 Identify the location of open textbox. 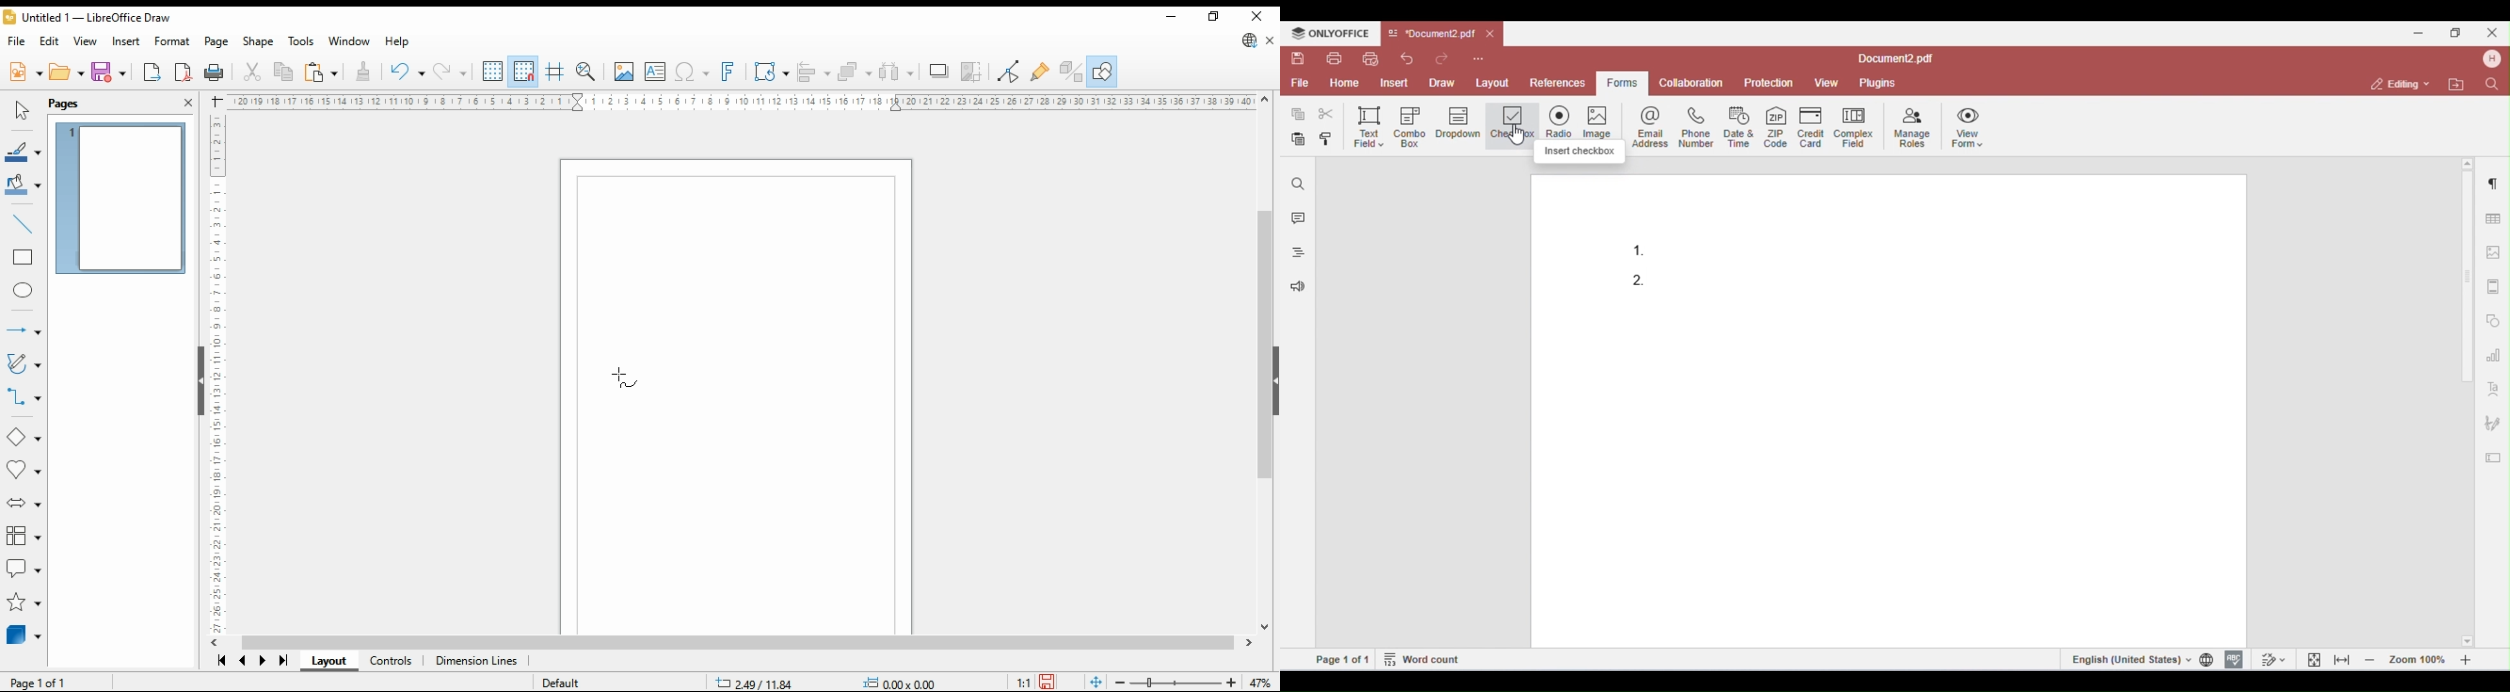
(656, 72).